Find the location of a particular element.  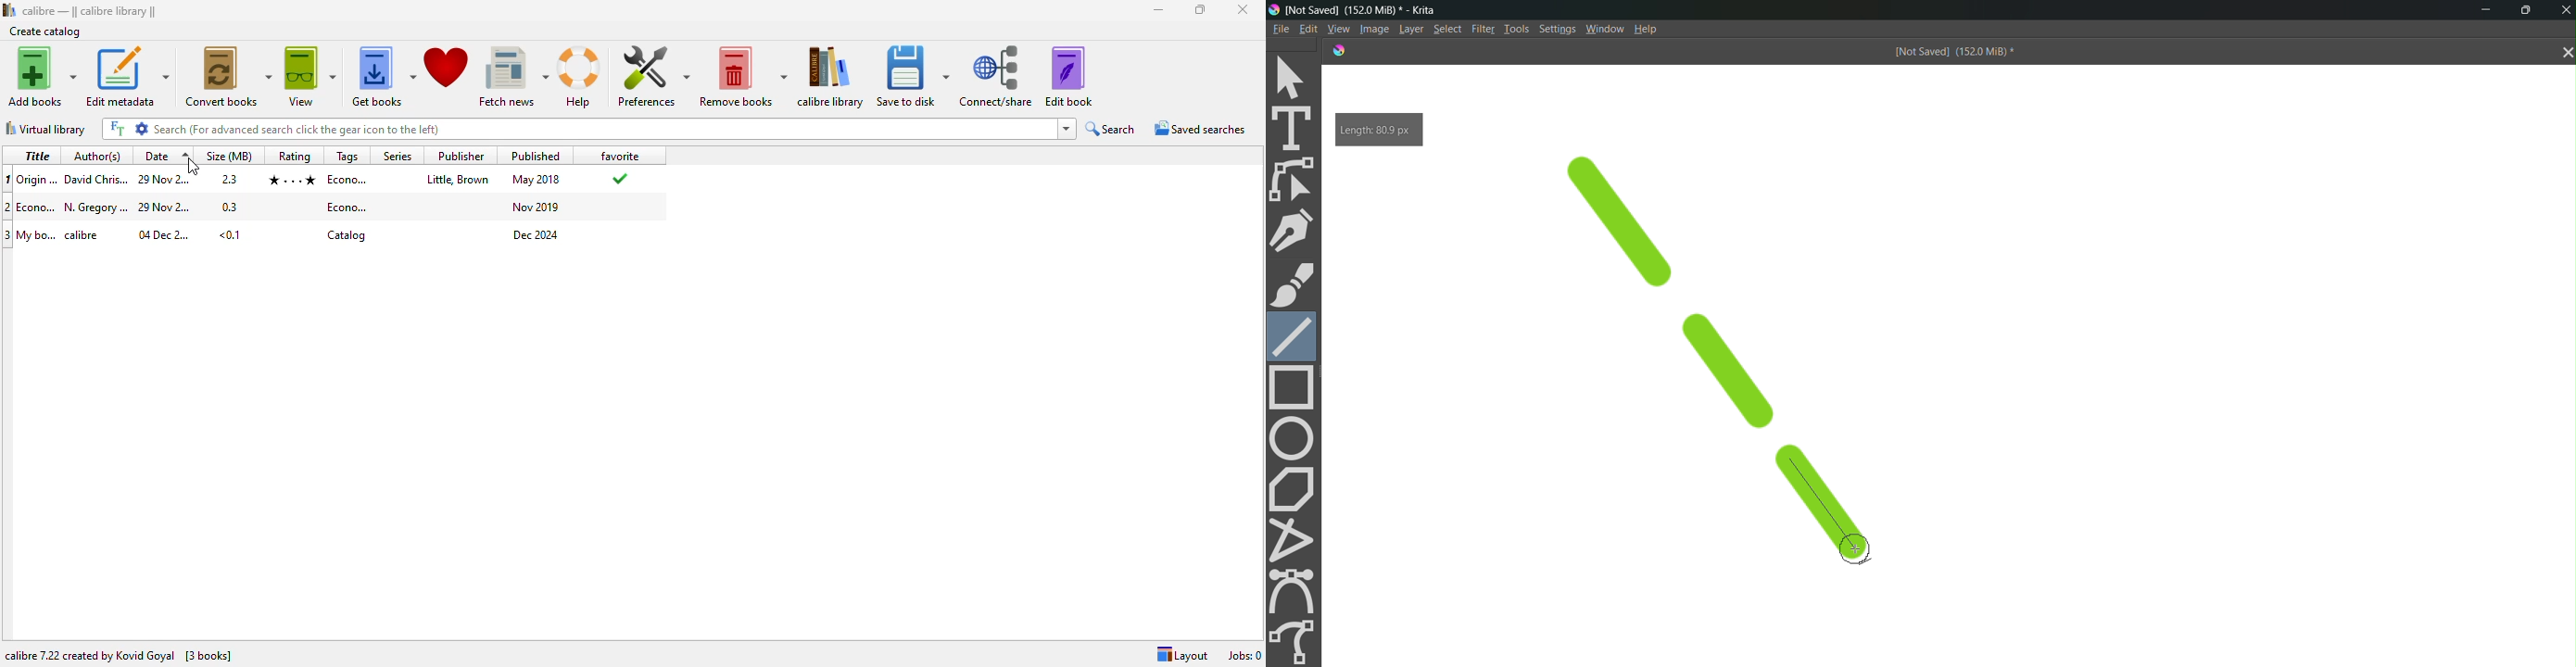

edit metadata is located at coordinates (129, 78).